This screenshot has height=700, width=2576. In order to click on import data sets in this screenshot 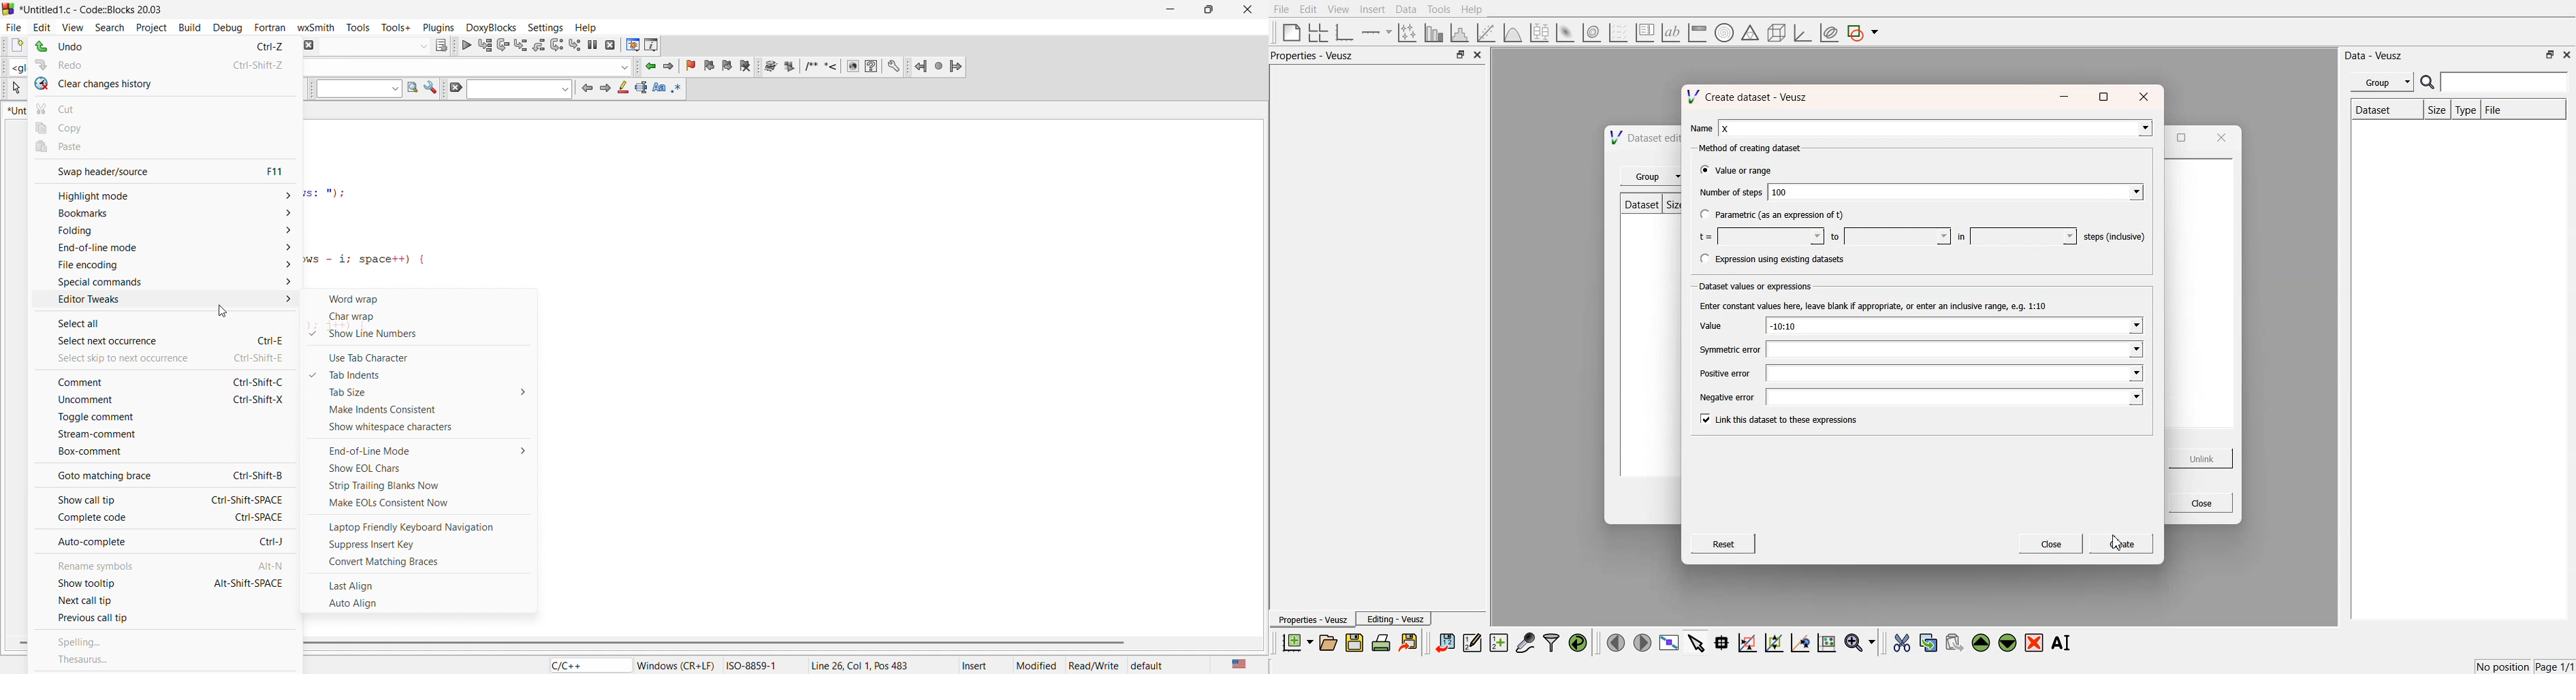, I will do `click(1444, 643)`.